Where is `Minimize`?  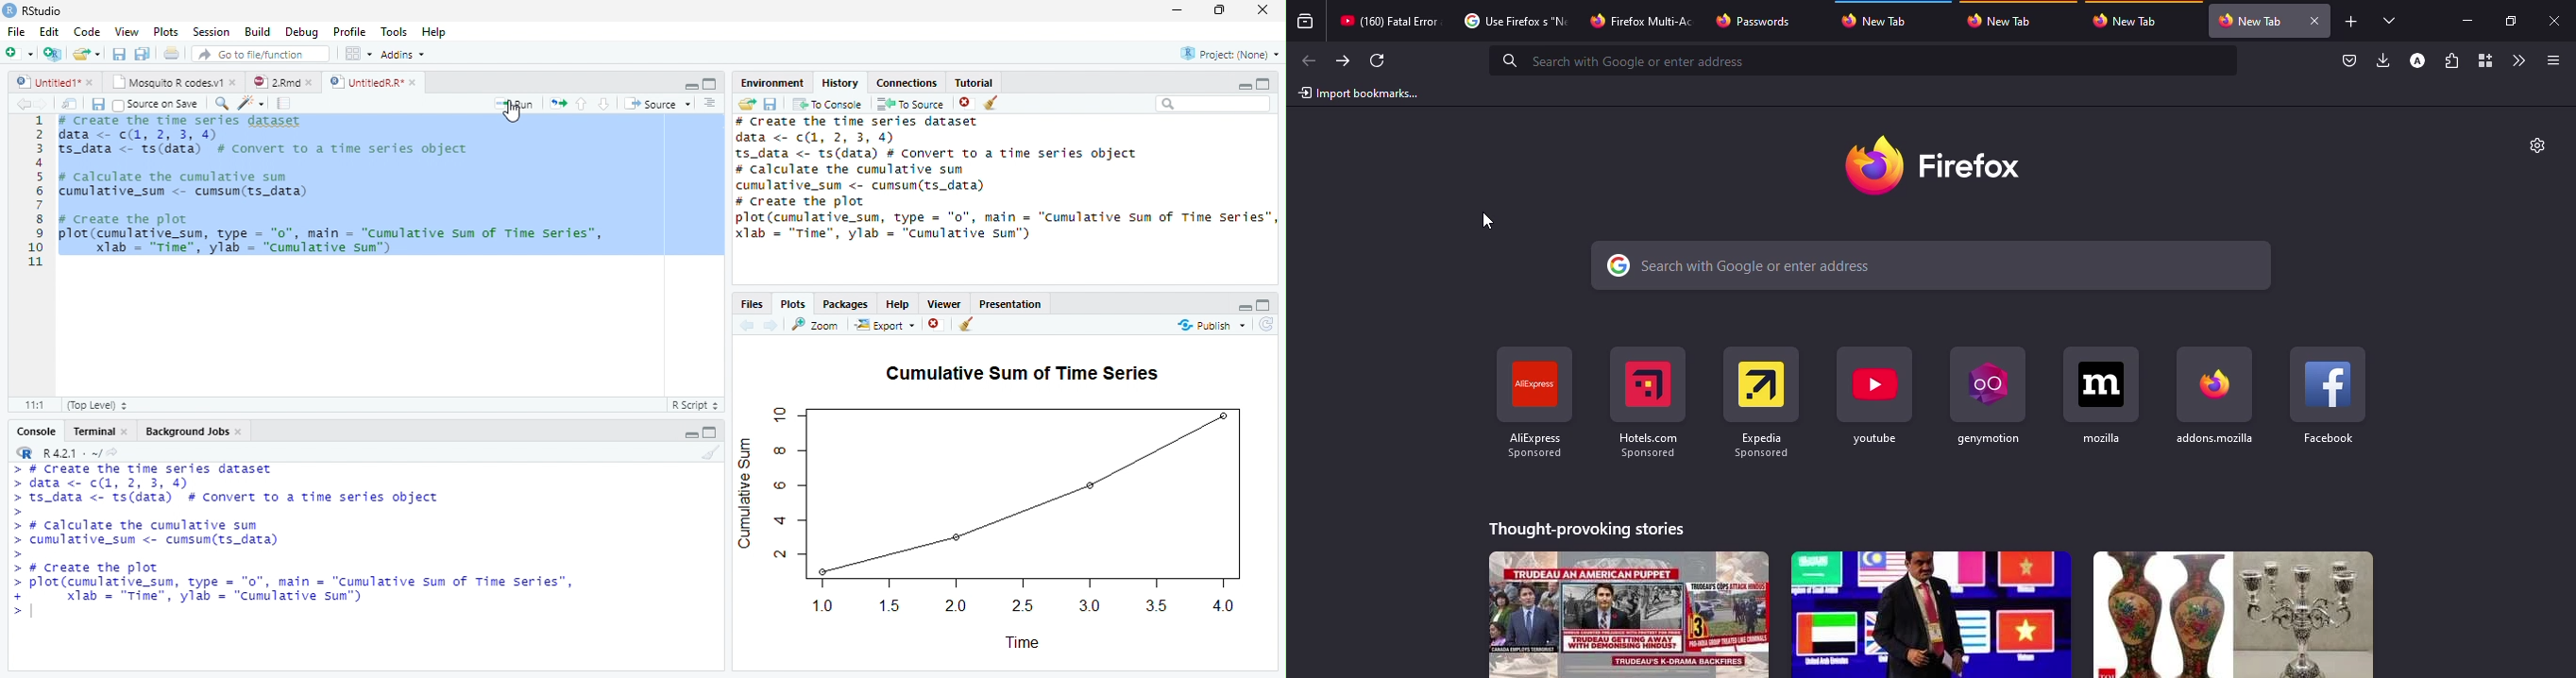
Minimize is located at coordinates (691, 87).